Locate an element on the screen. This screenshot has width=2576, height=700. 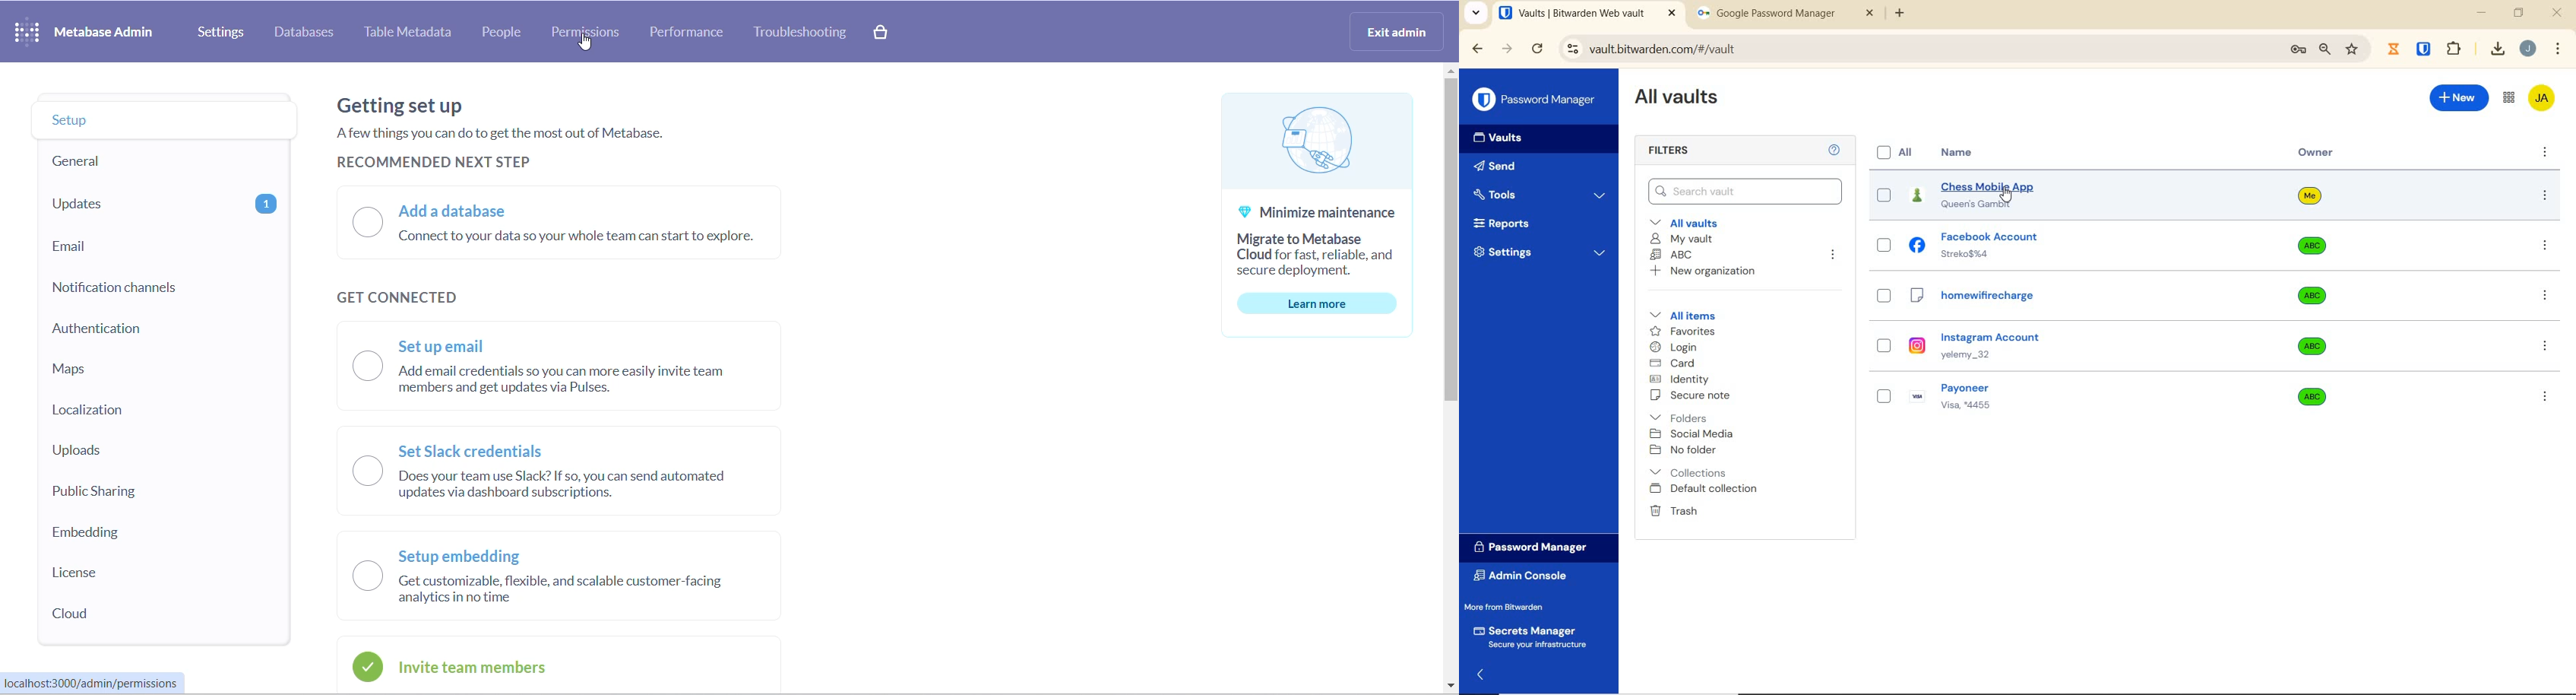
Bitwarden Account is located at coordinates (2545, 101).